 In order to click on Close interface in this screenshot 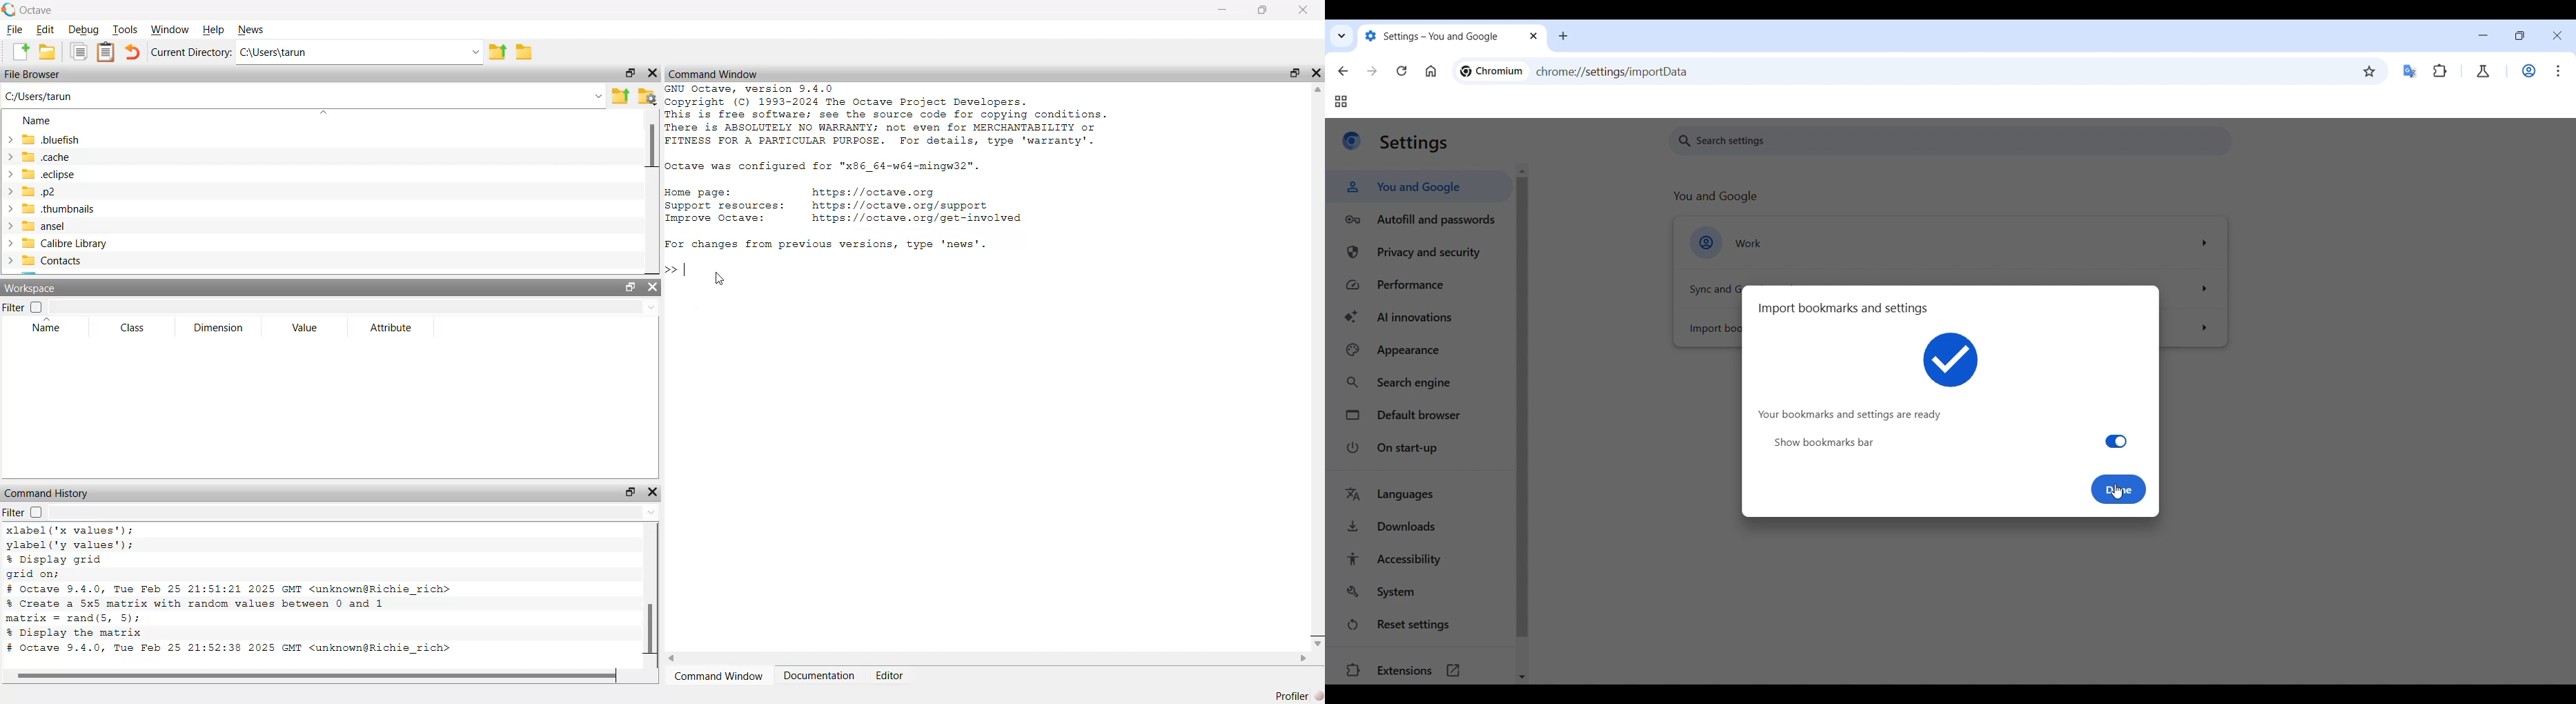, I will do `click(2558, 35)`.